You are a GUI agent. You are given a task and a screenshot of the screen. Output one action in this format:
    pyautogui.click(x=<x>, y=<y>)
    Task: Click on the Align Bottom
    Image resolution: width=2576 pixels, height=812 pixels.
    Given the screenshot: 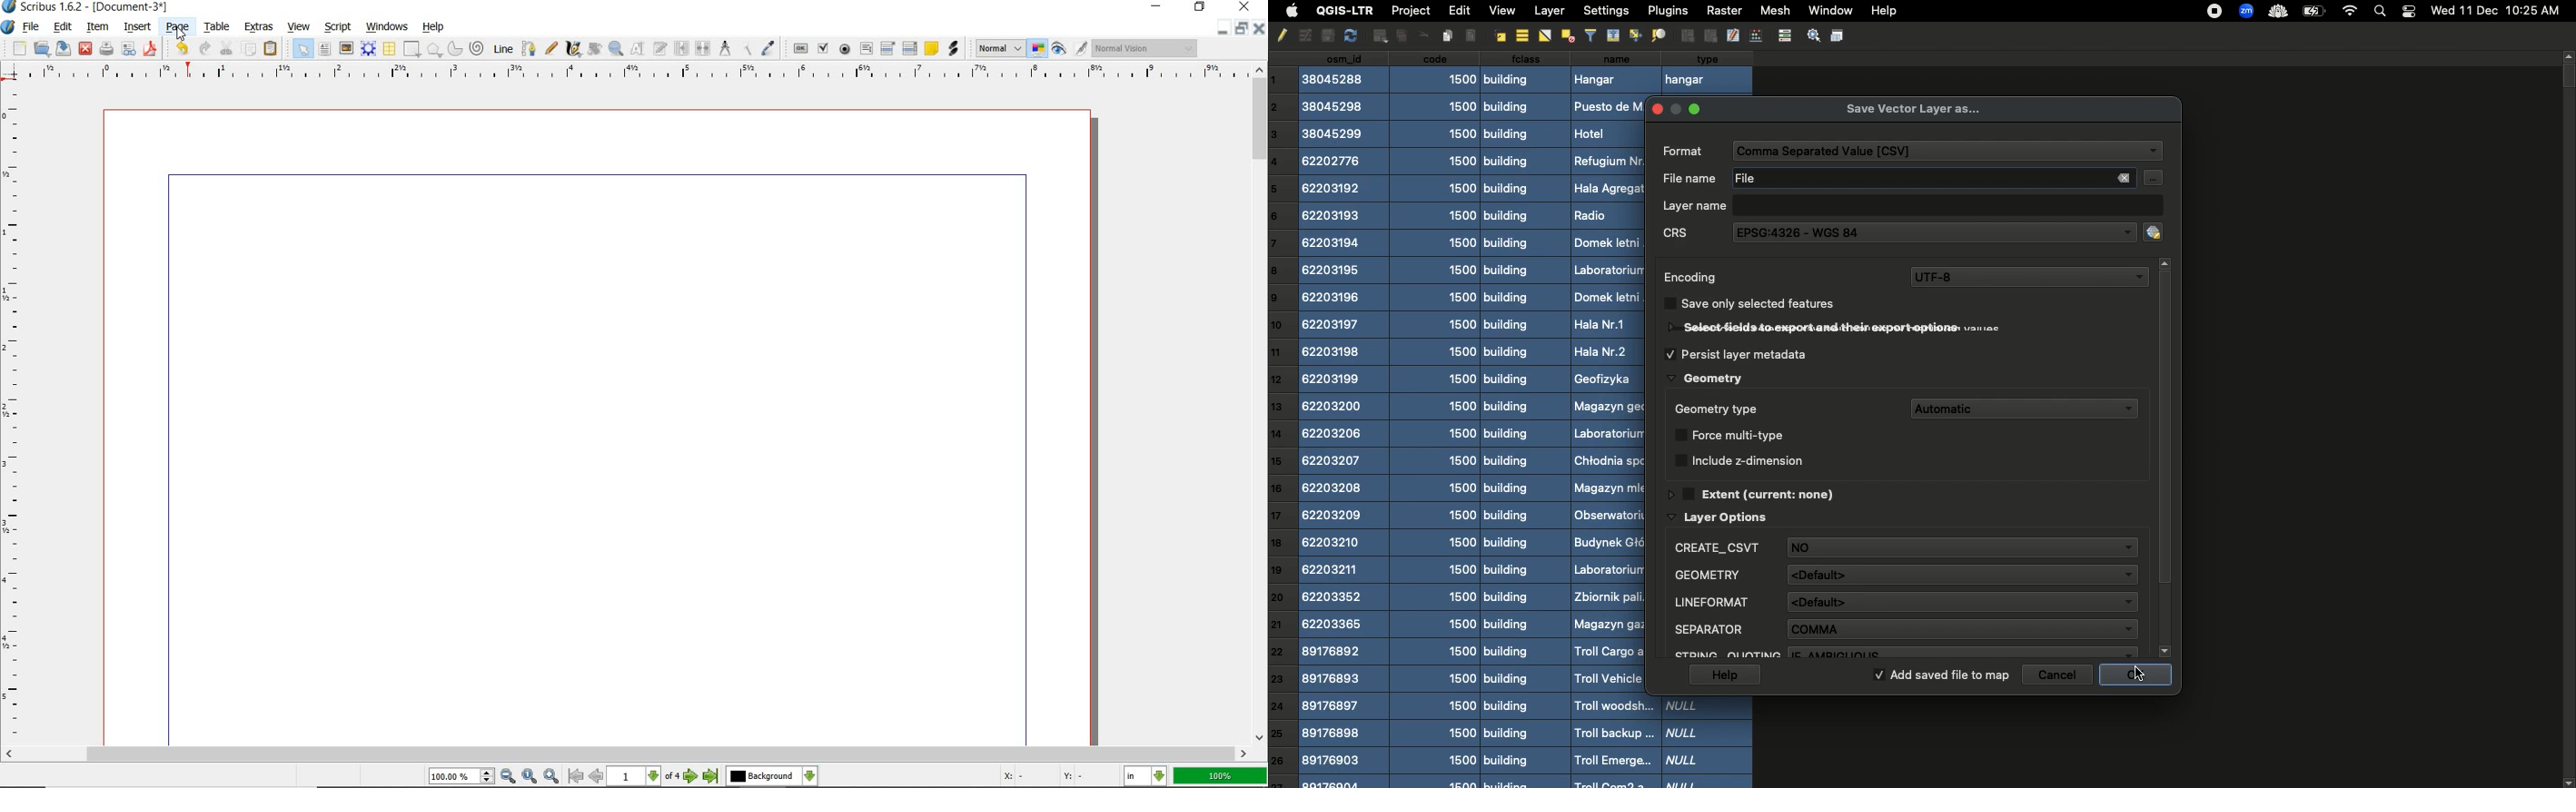 What is the action you would take?
    pyautogui.click(x=1636, y=35)
    